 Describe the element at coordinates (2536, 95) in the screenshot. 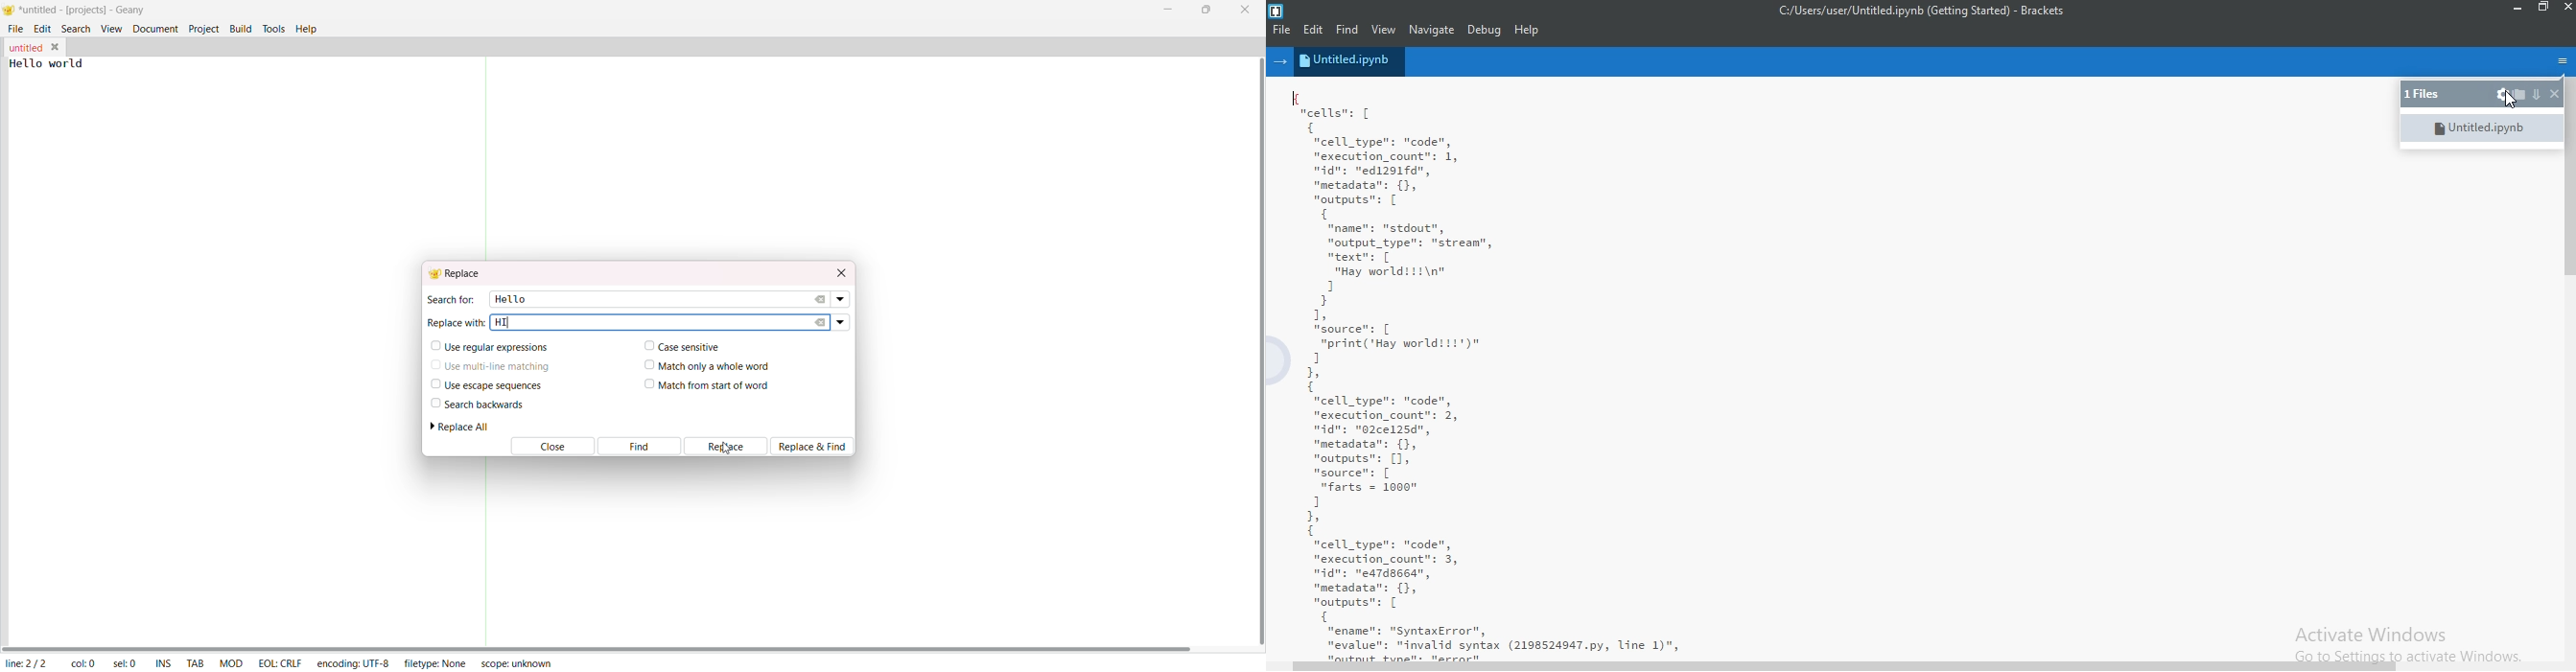

I see `down` at that location.